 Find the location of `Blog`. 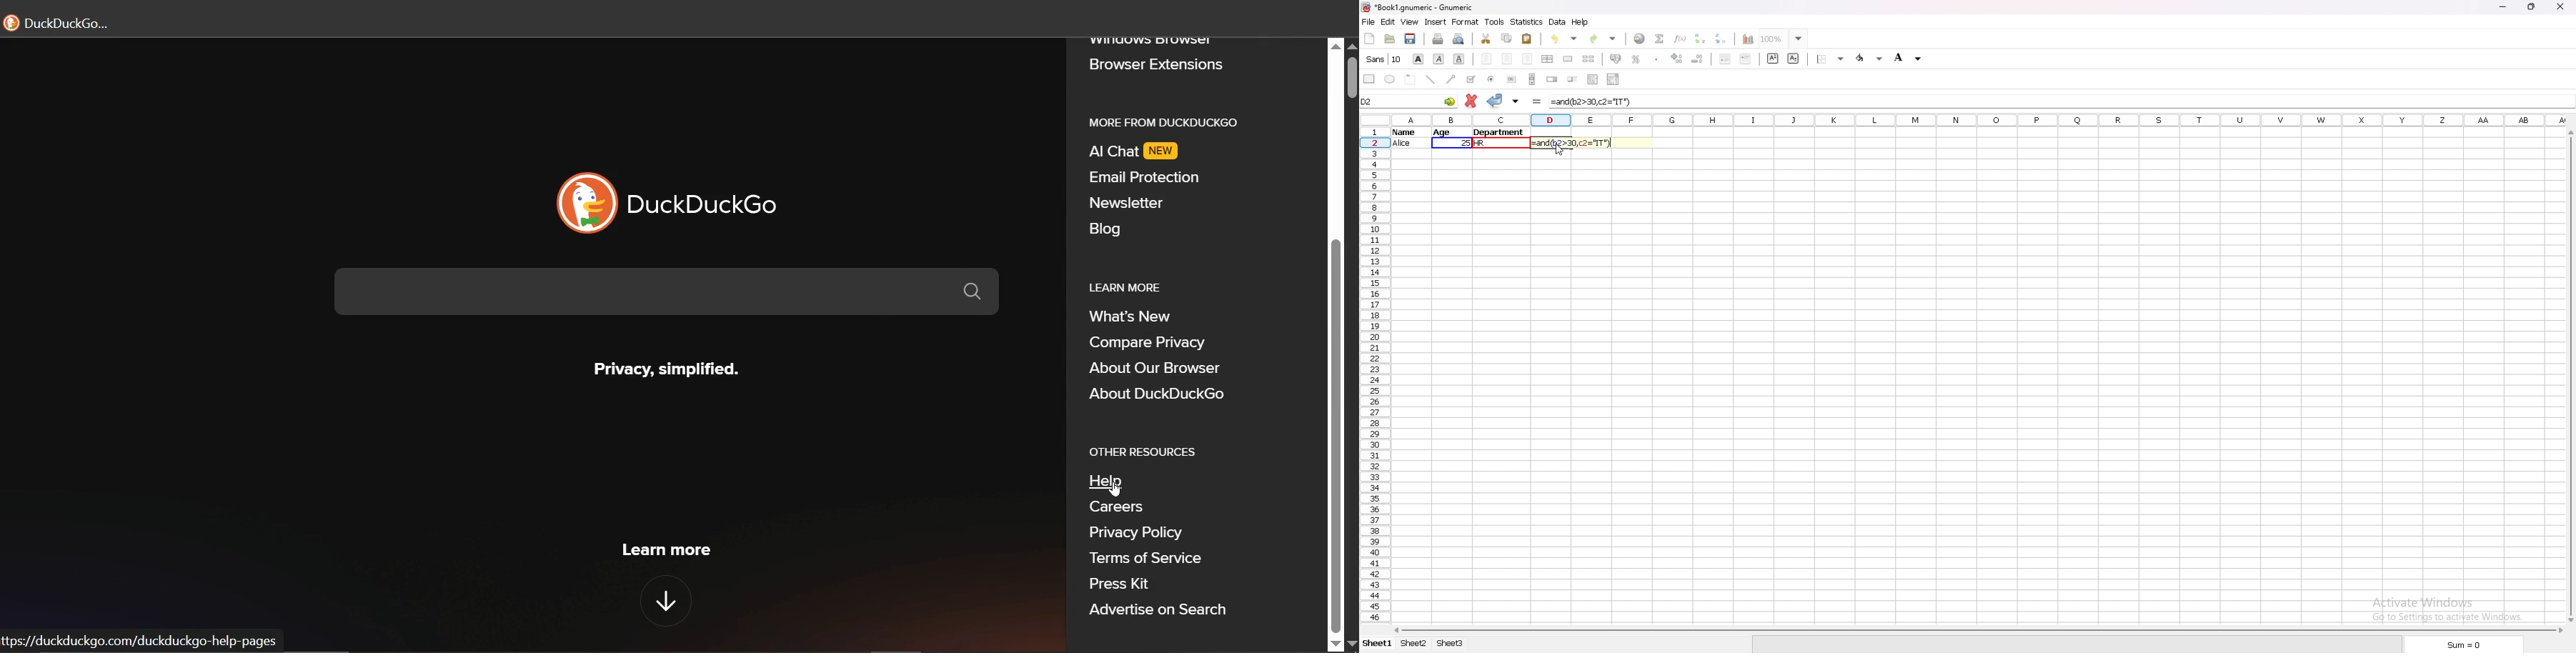

Blog is located at coordinates (1107, 229).